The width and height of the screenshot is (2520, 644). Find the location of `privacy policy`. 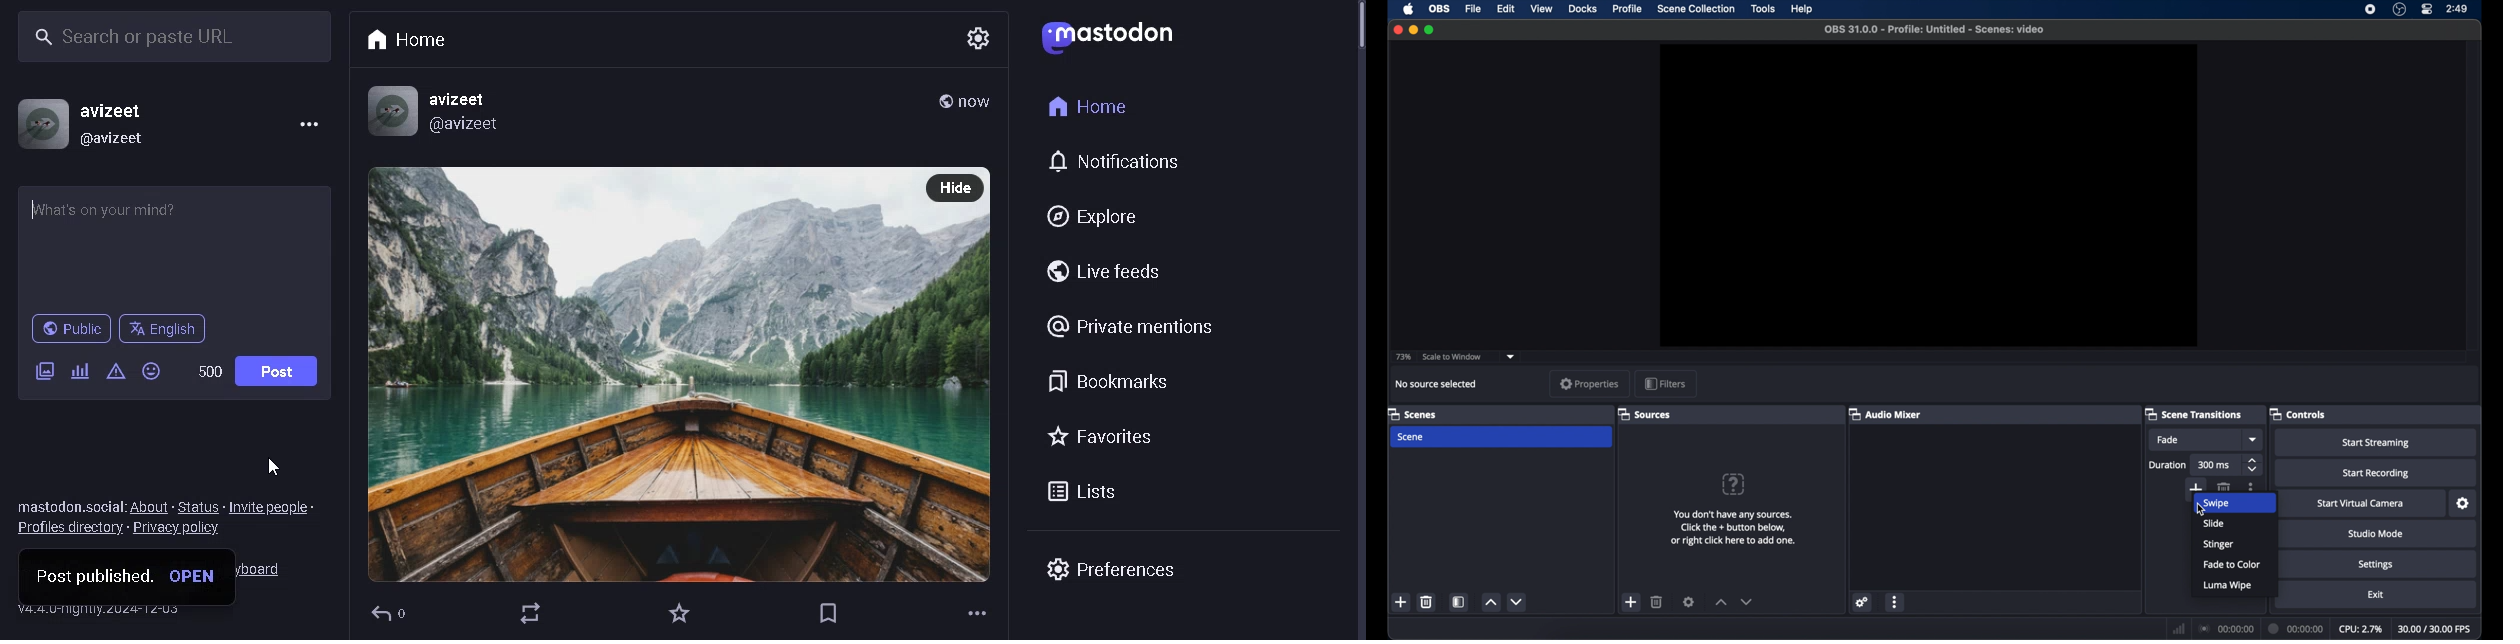

privacy policy is located at coordinates (186, 528).